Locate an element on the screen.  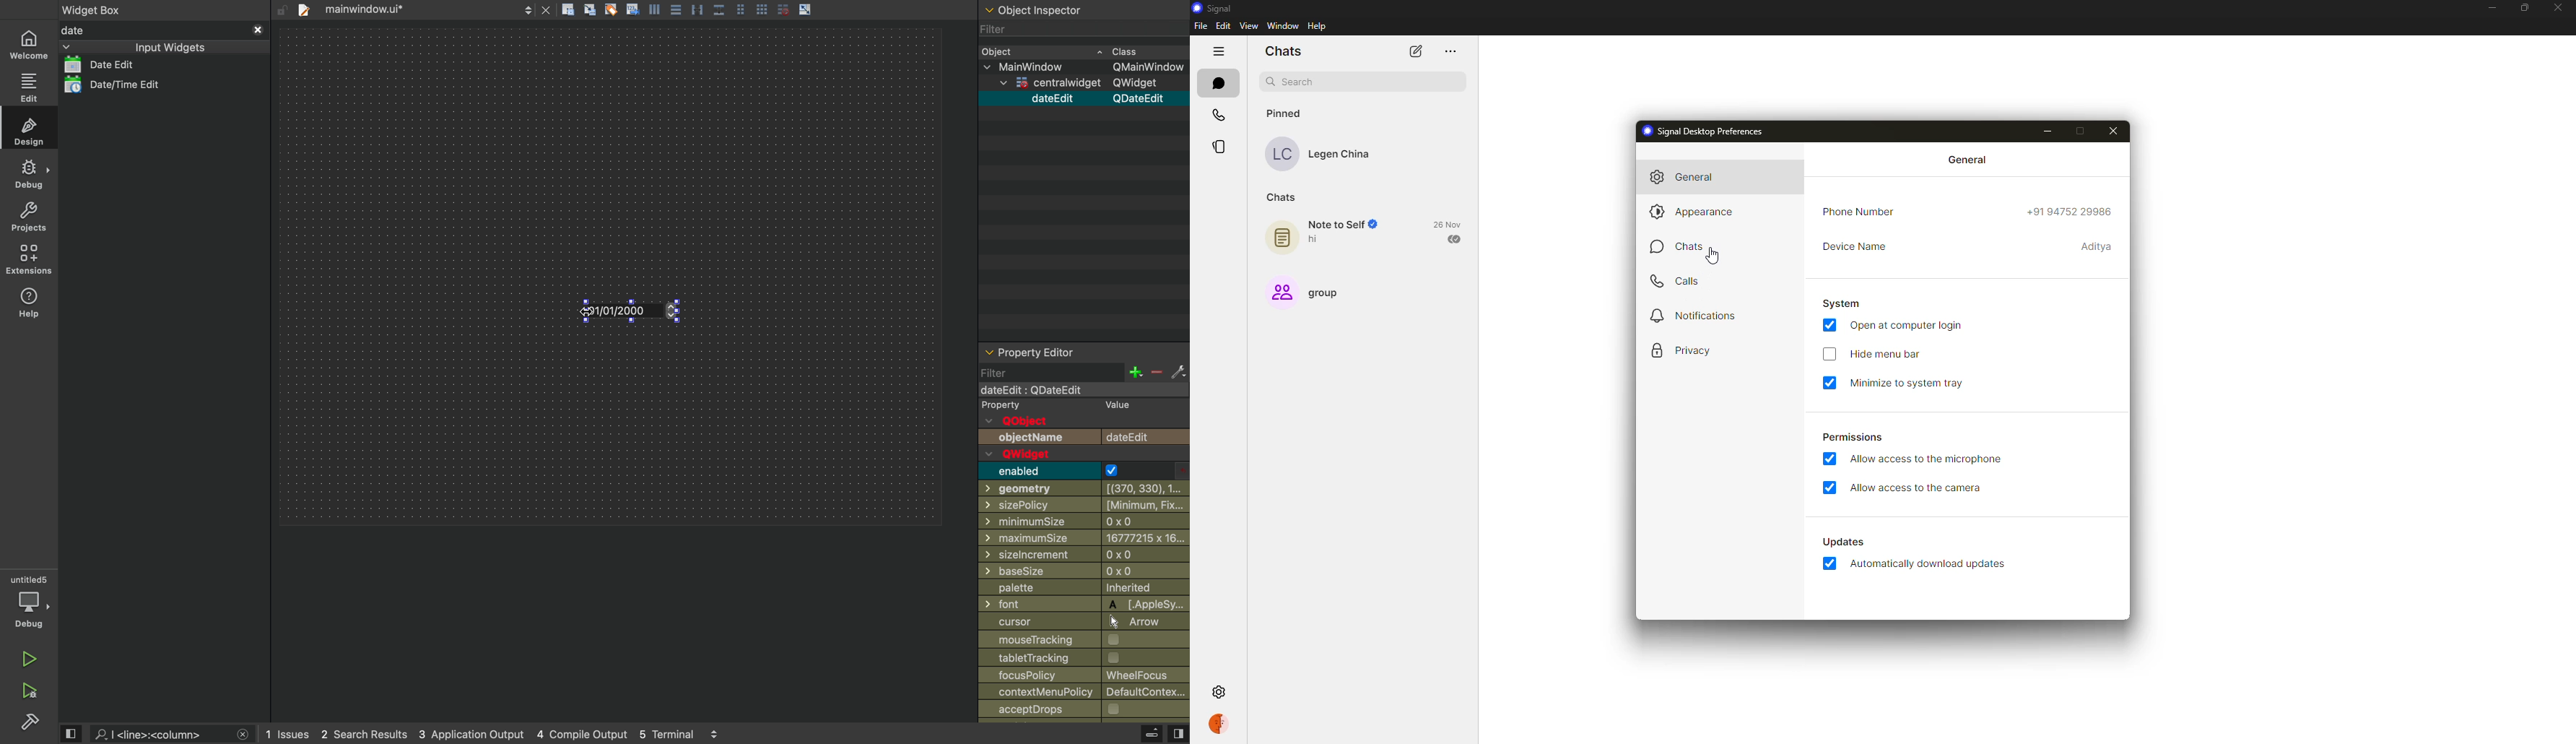
privacy is located at coordinates (1689, 351).